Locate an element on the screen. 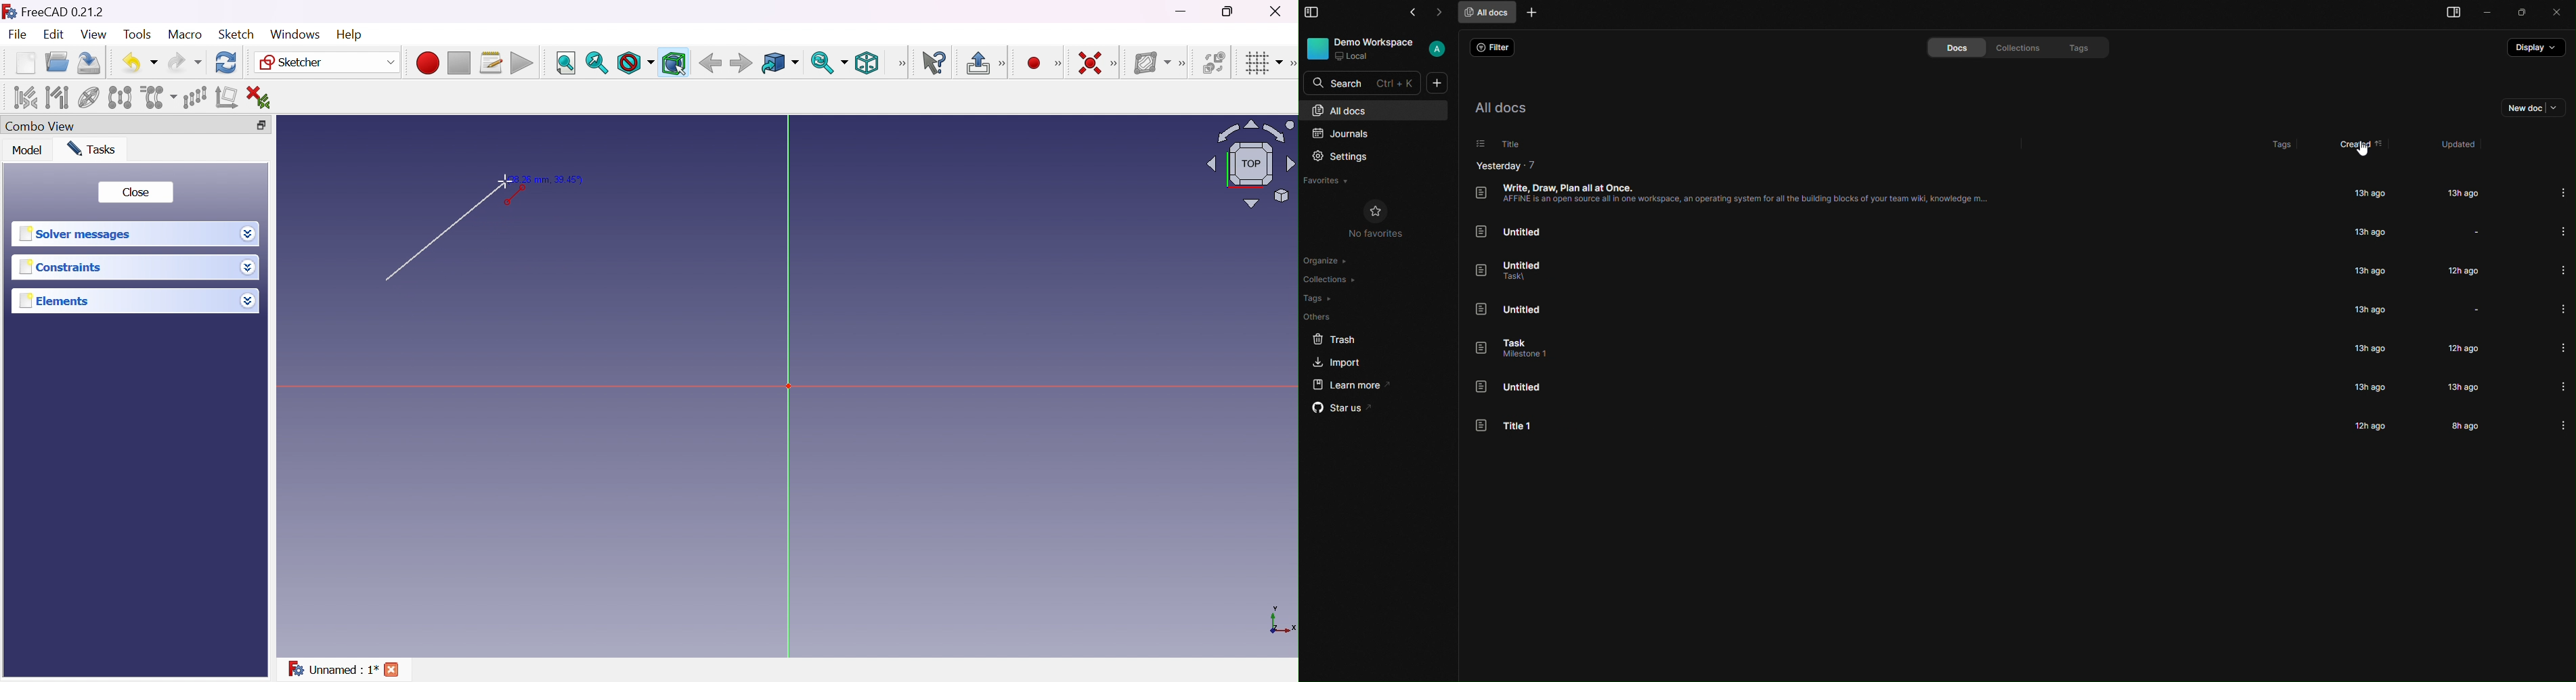 The image size is (2576, 700). [Sketcher constraints] is located at coordinates (1116, 64).